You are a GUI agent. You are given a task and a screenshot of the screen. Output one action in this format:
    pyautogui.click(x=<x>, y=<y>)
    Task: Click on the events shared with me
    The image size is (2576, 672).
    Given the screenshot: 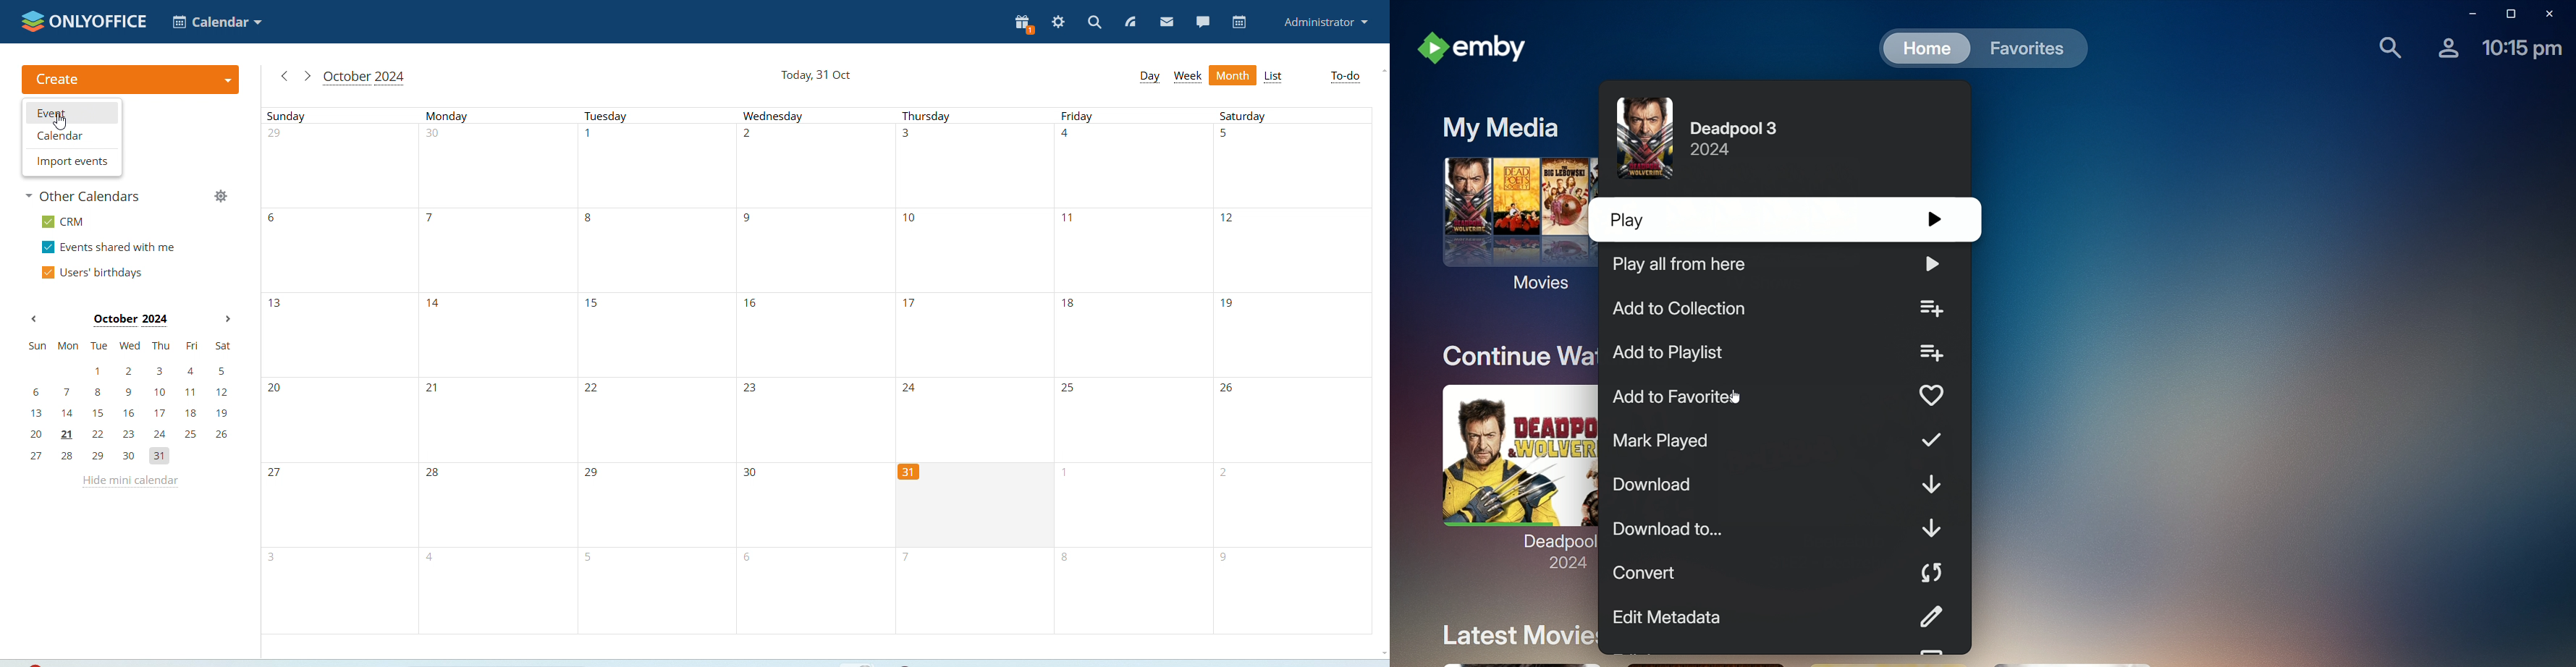 What is the action you would take?
    pyautogui.click(x=107, y=247)
    